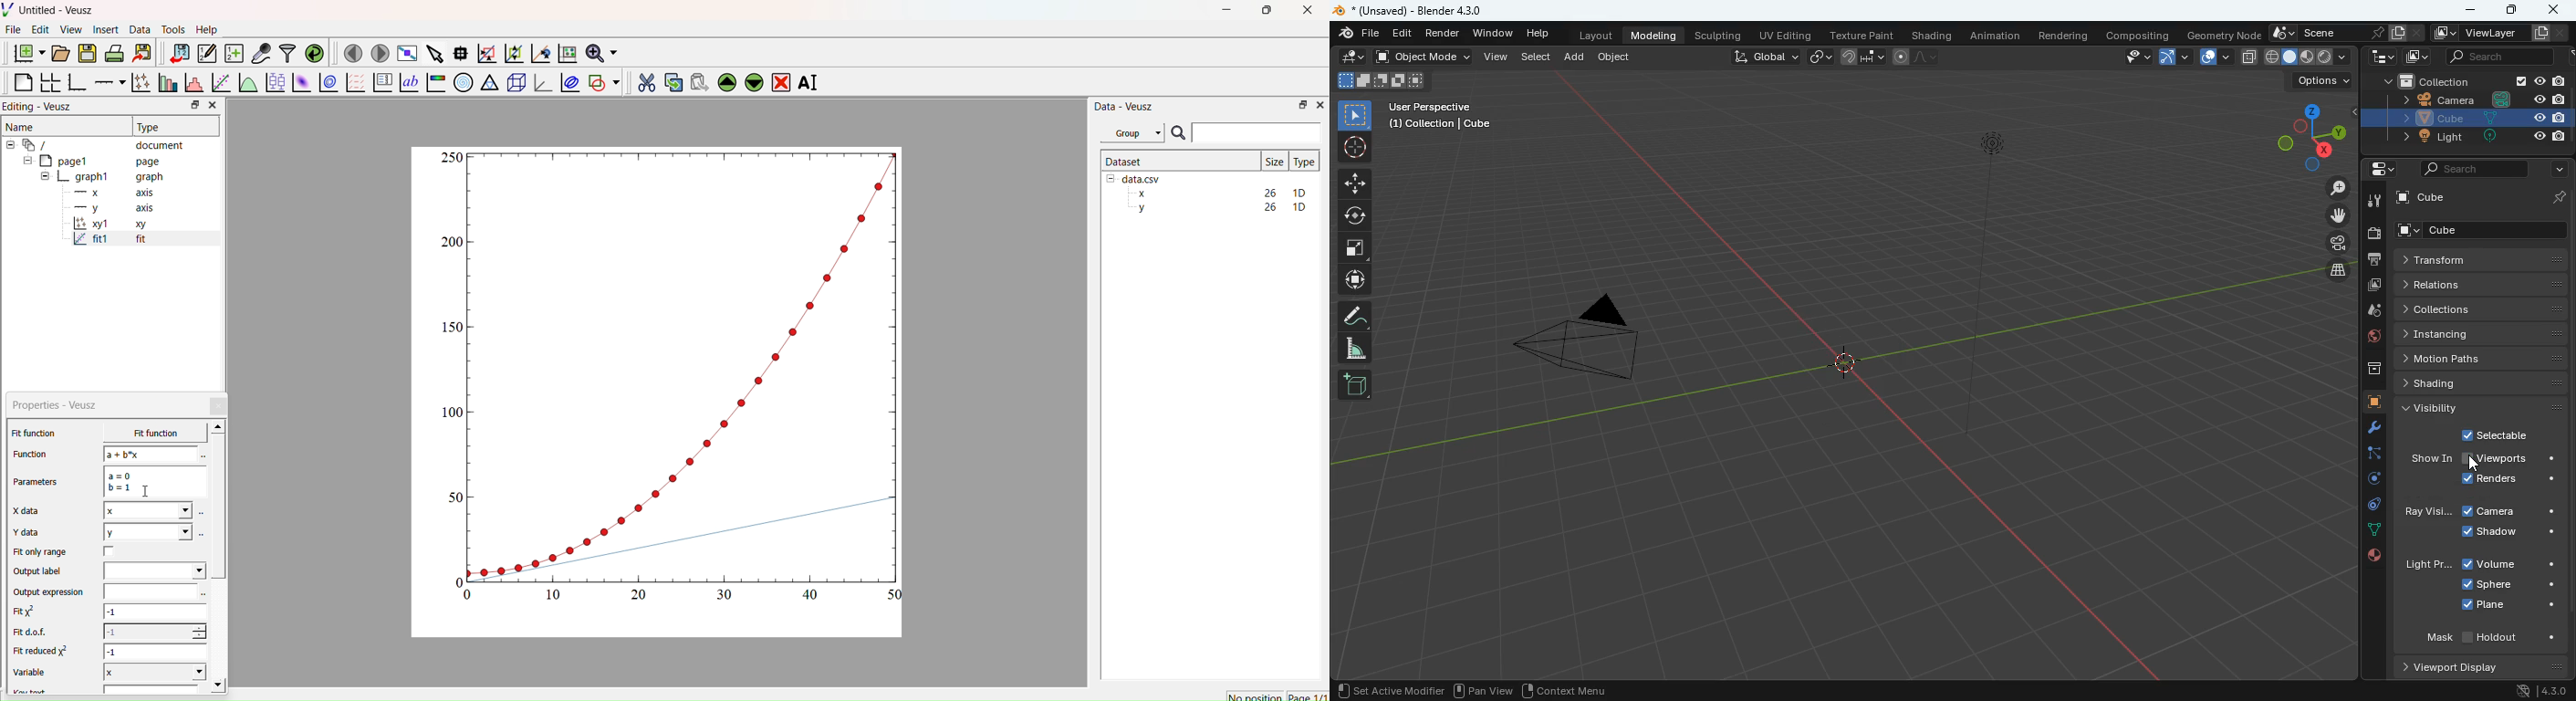 This screenshot has height=728, width=2576. I want to click on Select using dataset browser, so click(202, 595).